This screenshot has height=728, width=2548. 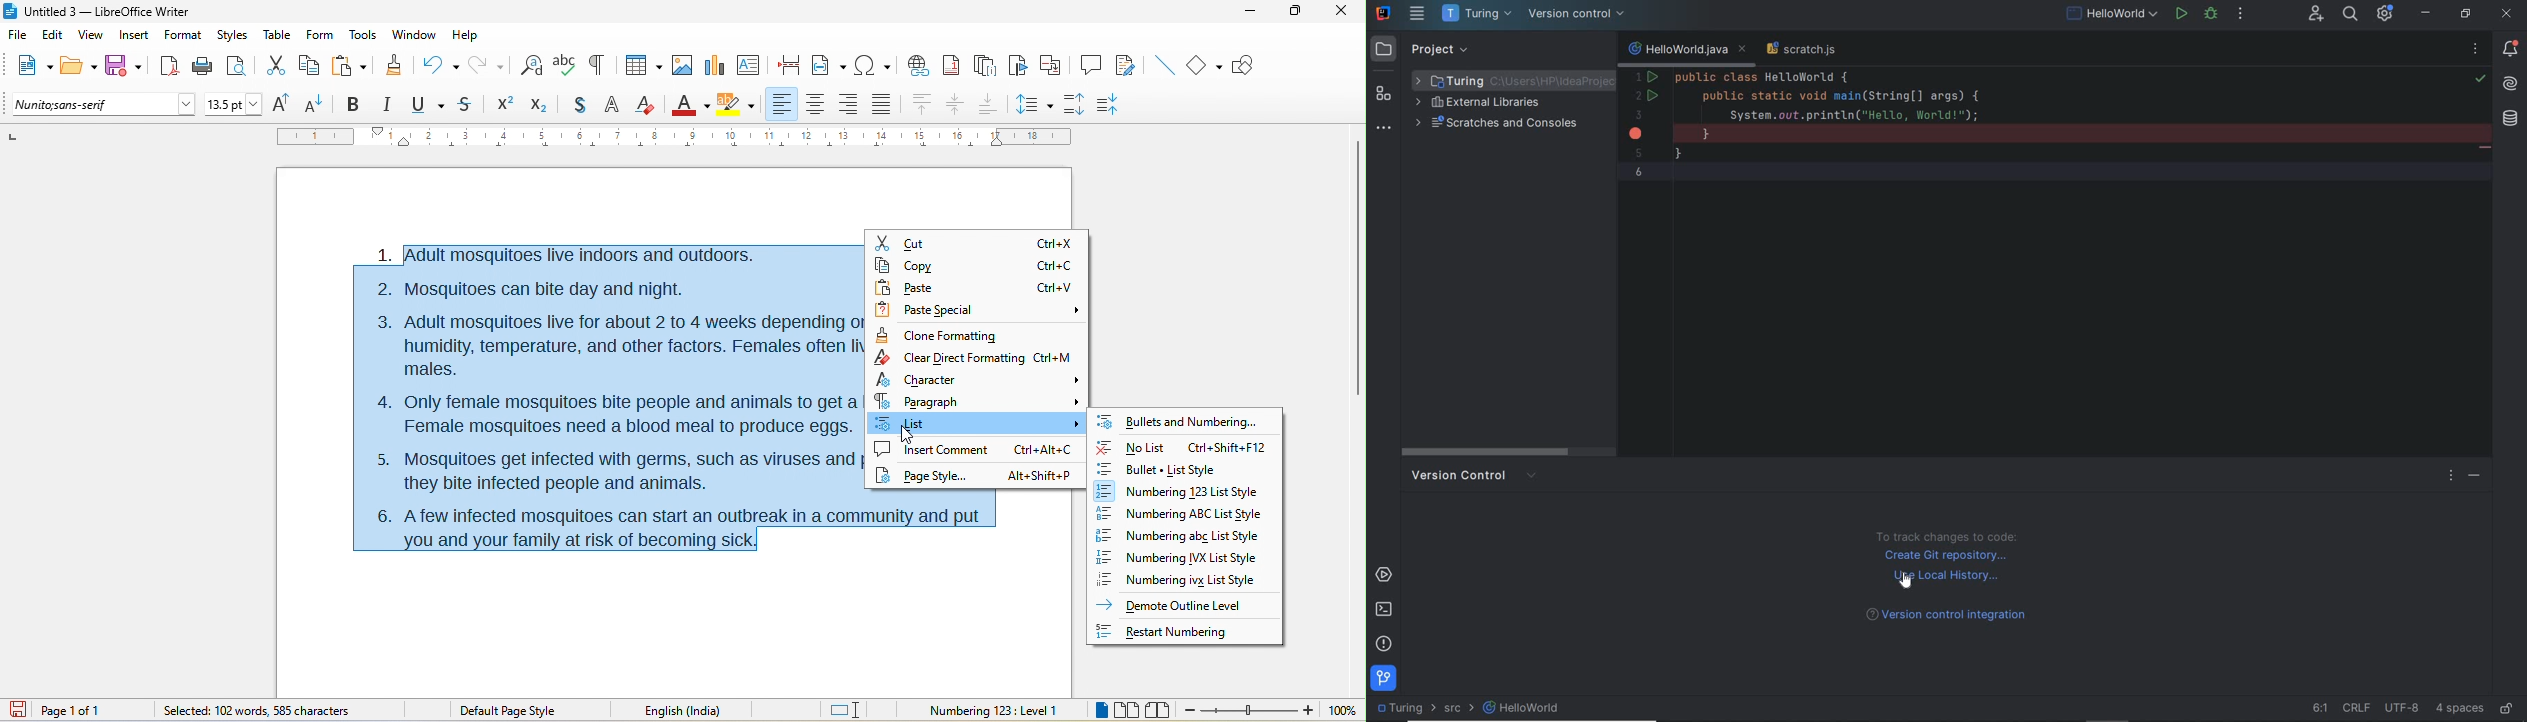 What do you see at coordinates (168, 66) in the screenshot?
I see `export directly as pdf` at bounding box center [168, 66].